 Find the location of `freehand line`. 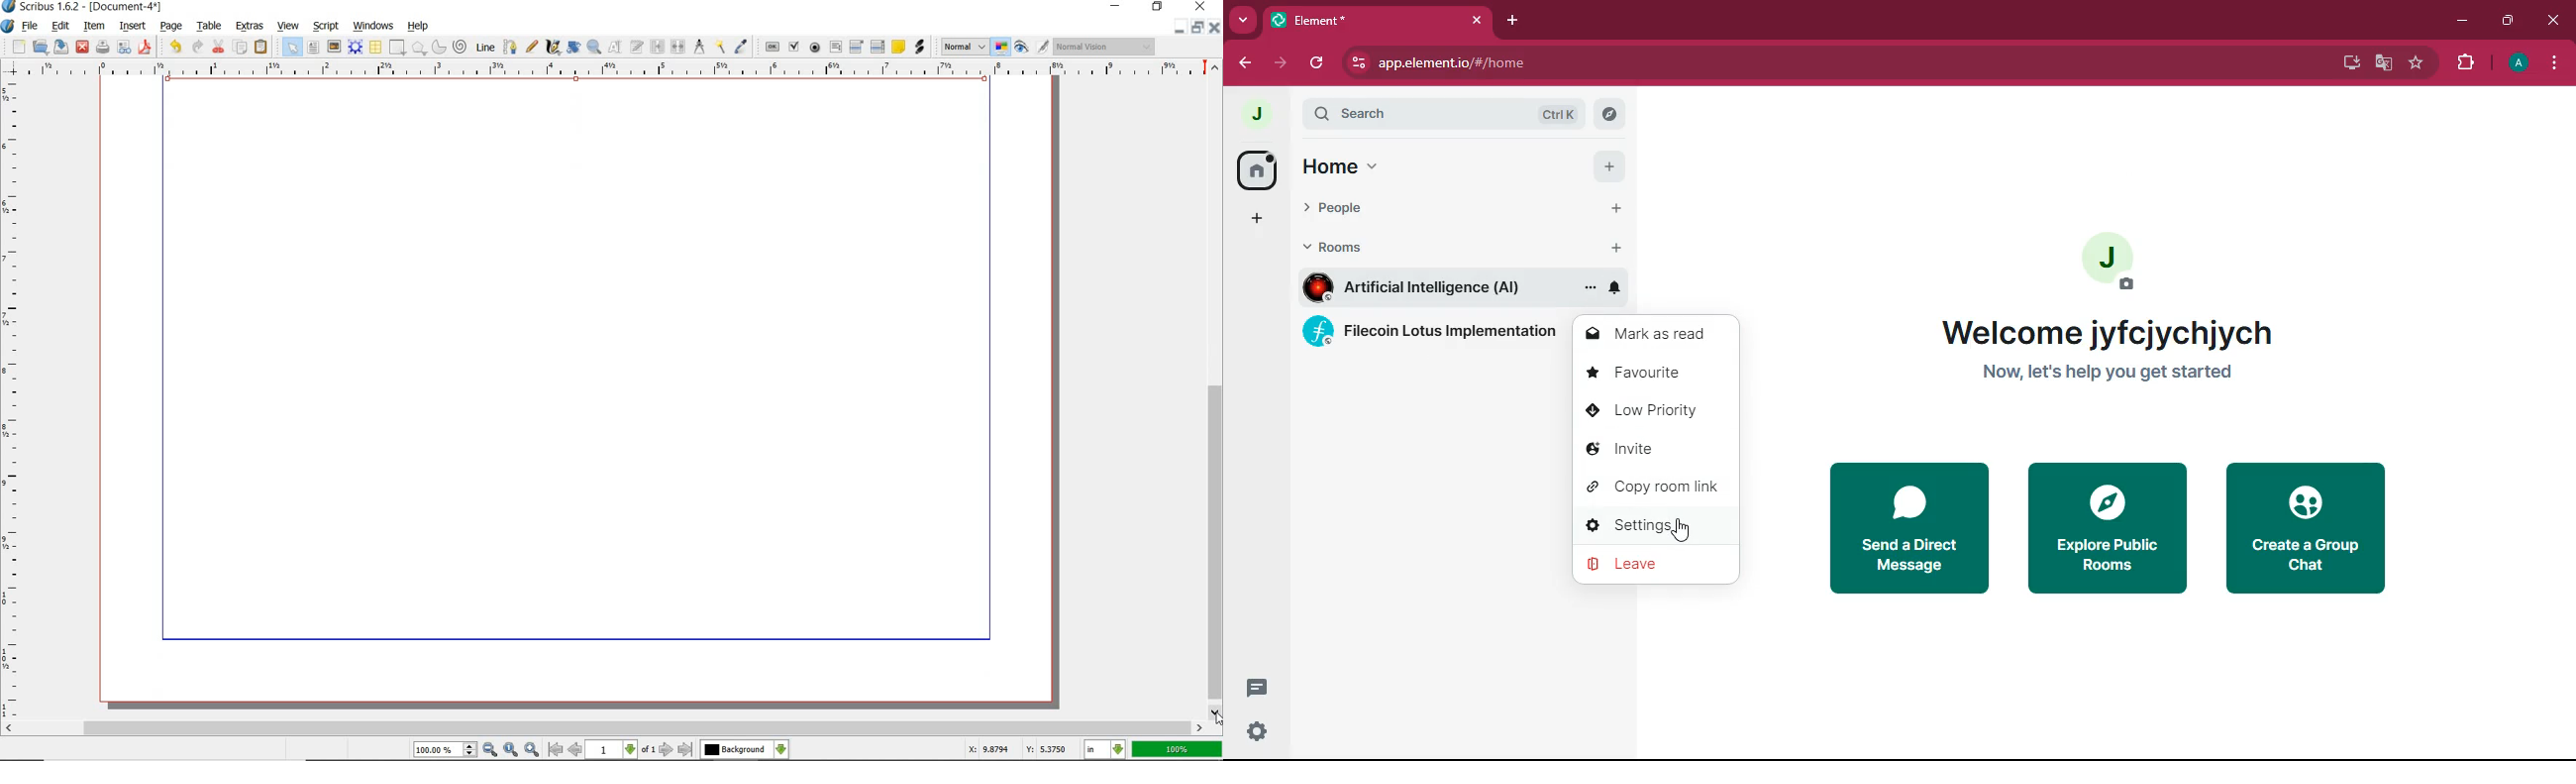

freehand line is located at coordinates (533, 47).